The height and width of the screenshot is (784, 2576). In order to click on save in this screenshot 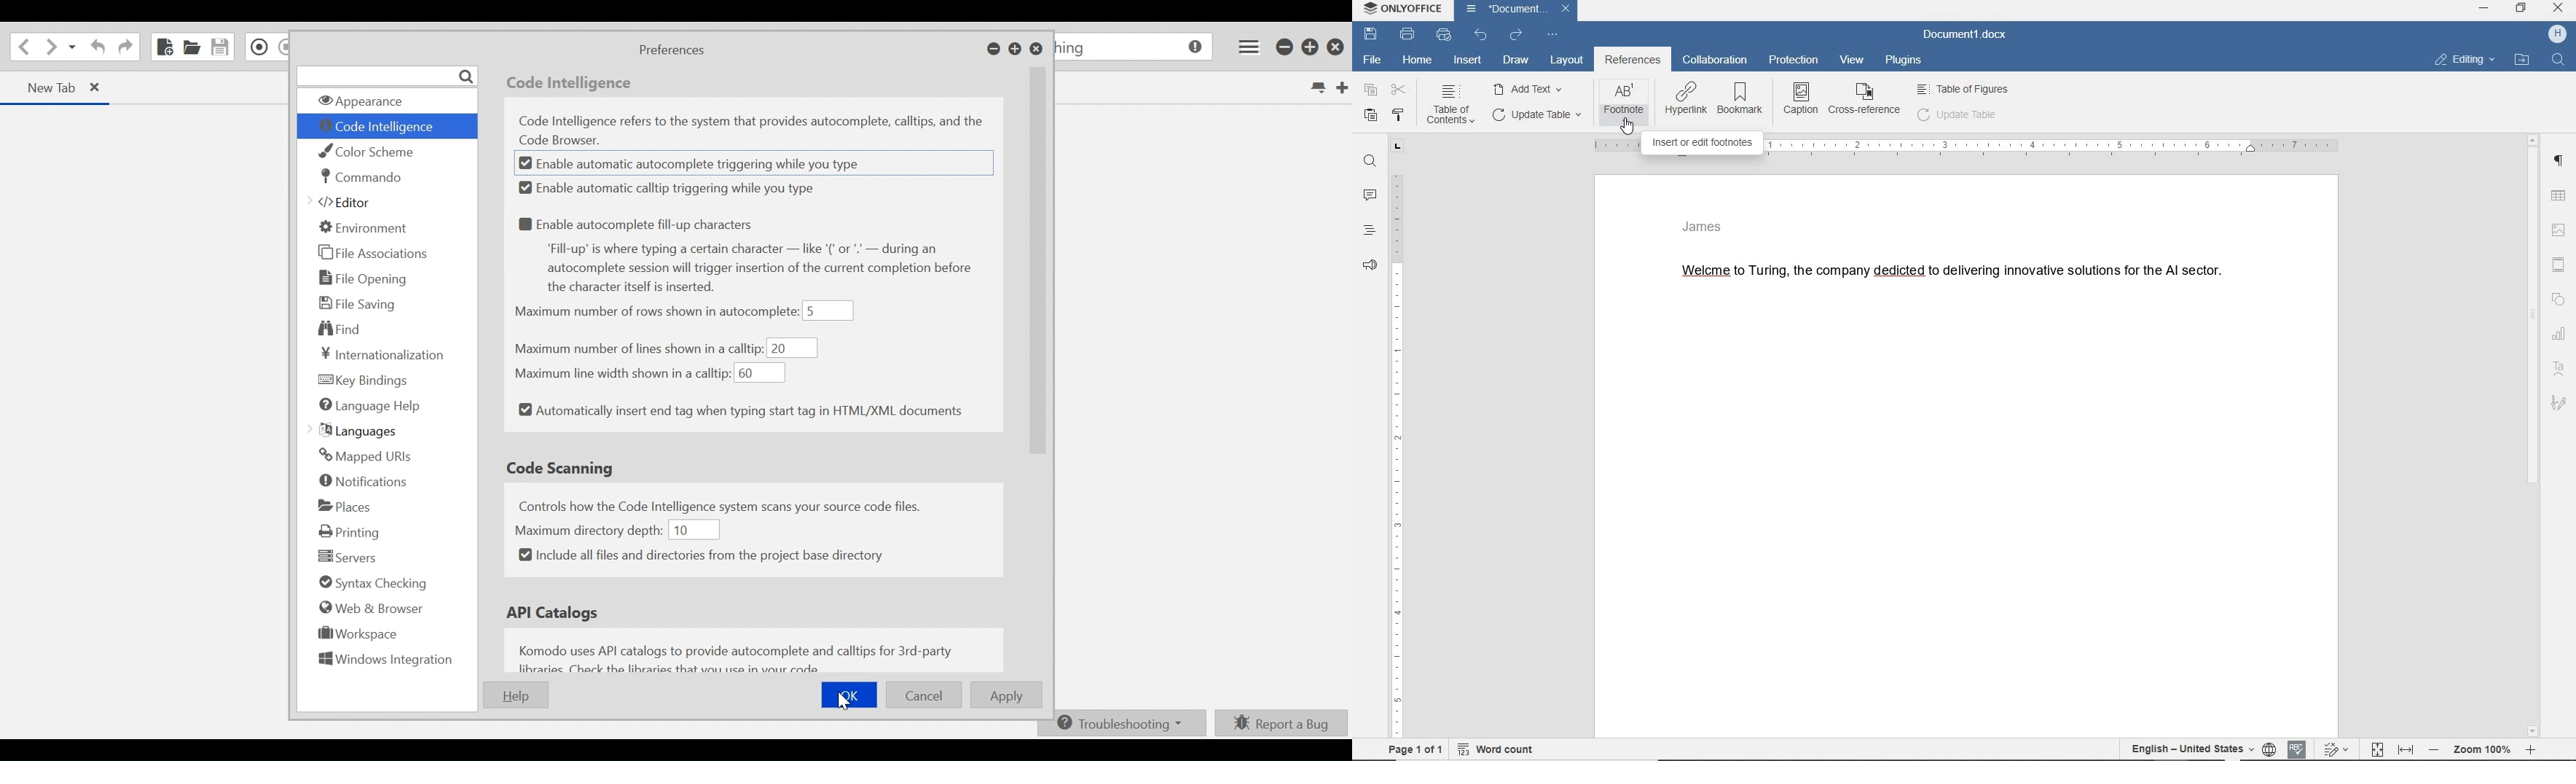, I will do `click(1370, 34)`.